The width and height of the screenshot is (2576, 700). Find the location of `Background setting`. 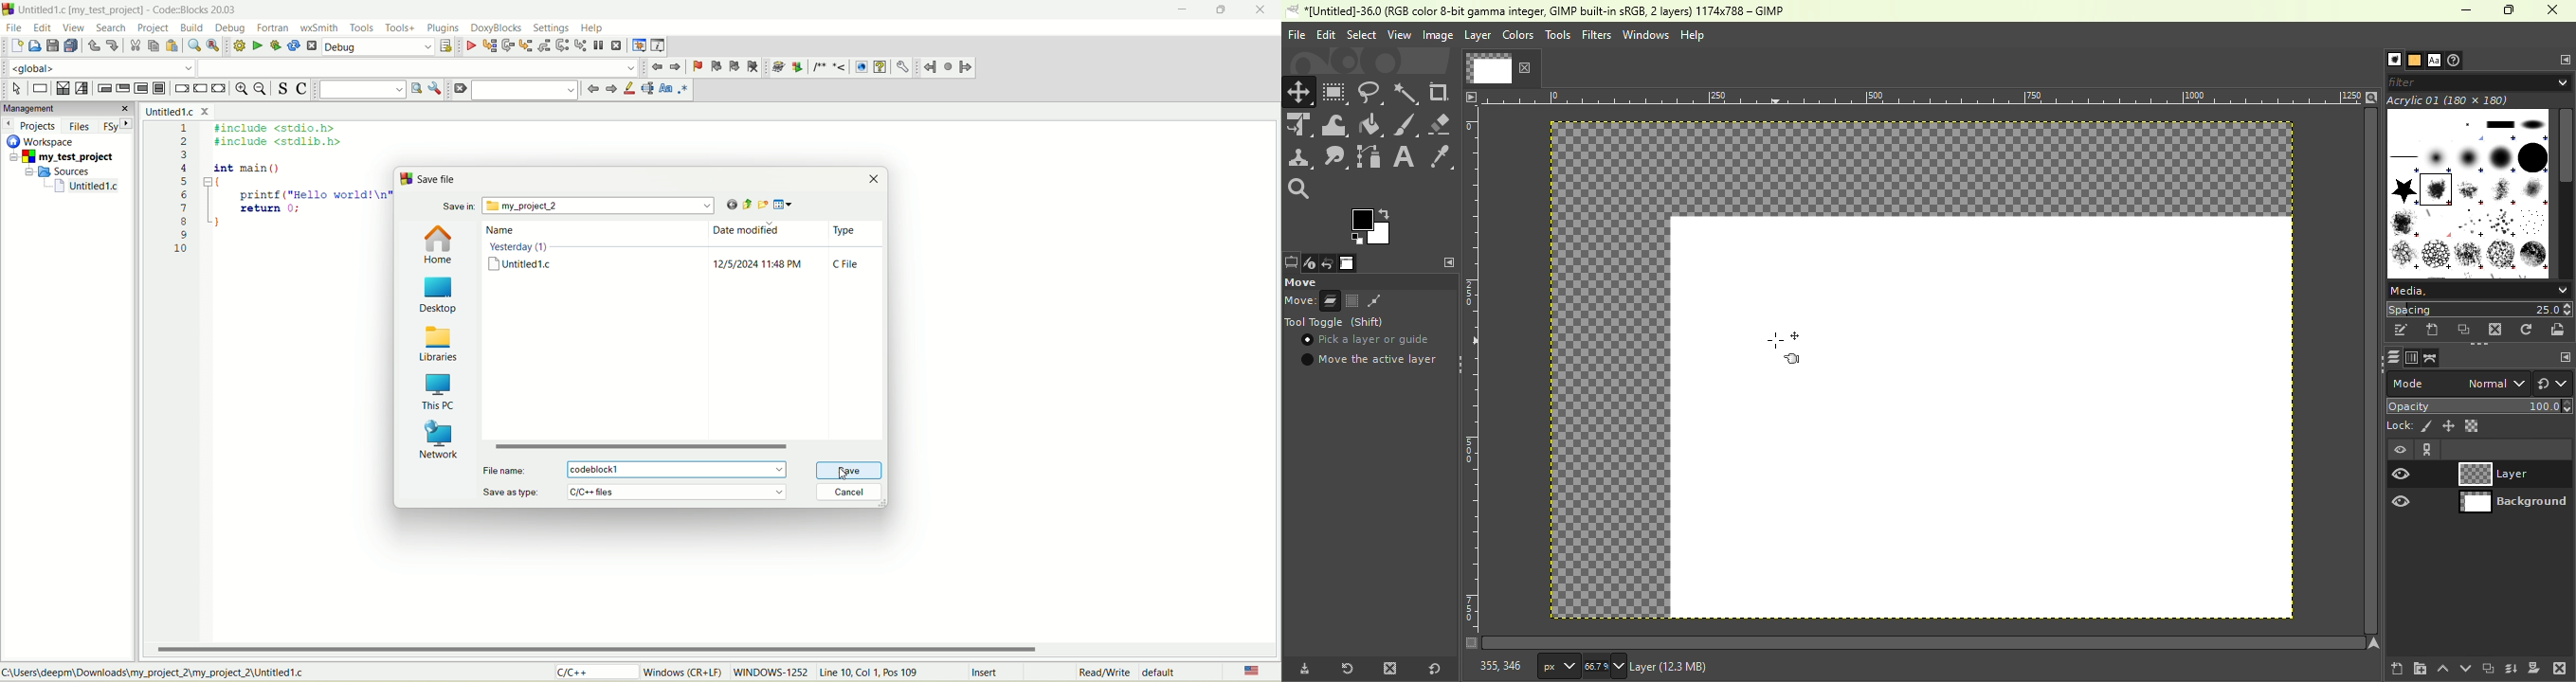

Background setting is located at coordinates (2480, 474).